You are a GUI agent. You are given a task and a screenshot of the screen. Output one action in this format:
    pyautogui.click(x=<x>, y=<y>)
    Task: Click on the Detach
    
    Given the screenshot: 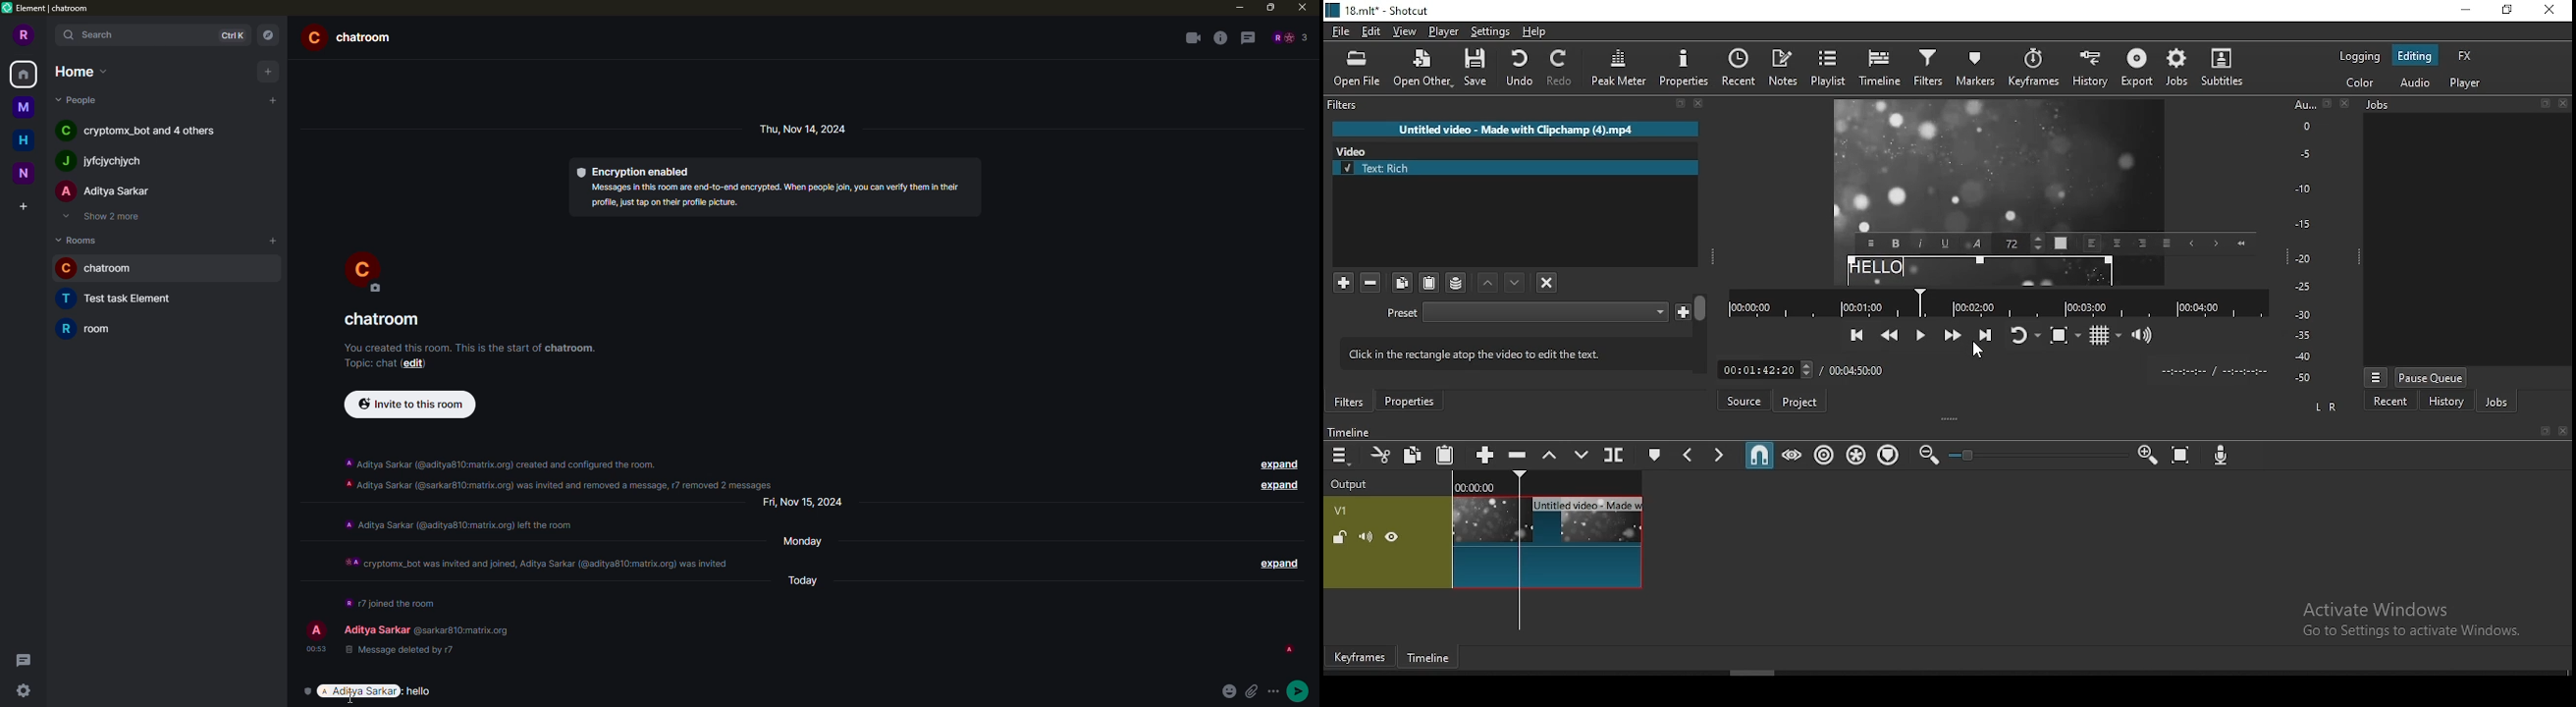 What is the action you would take?
    pyautogui.click(x=2545, y=103)
    